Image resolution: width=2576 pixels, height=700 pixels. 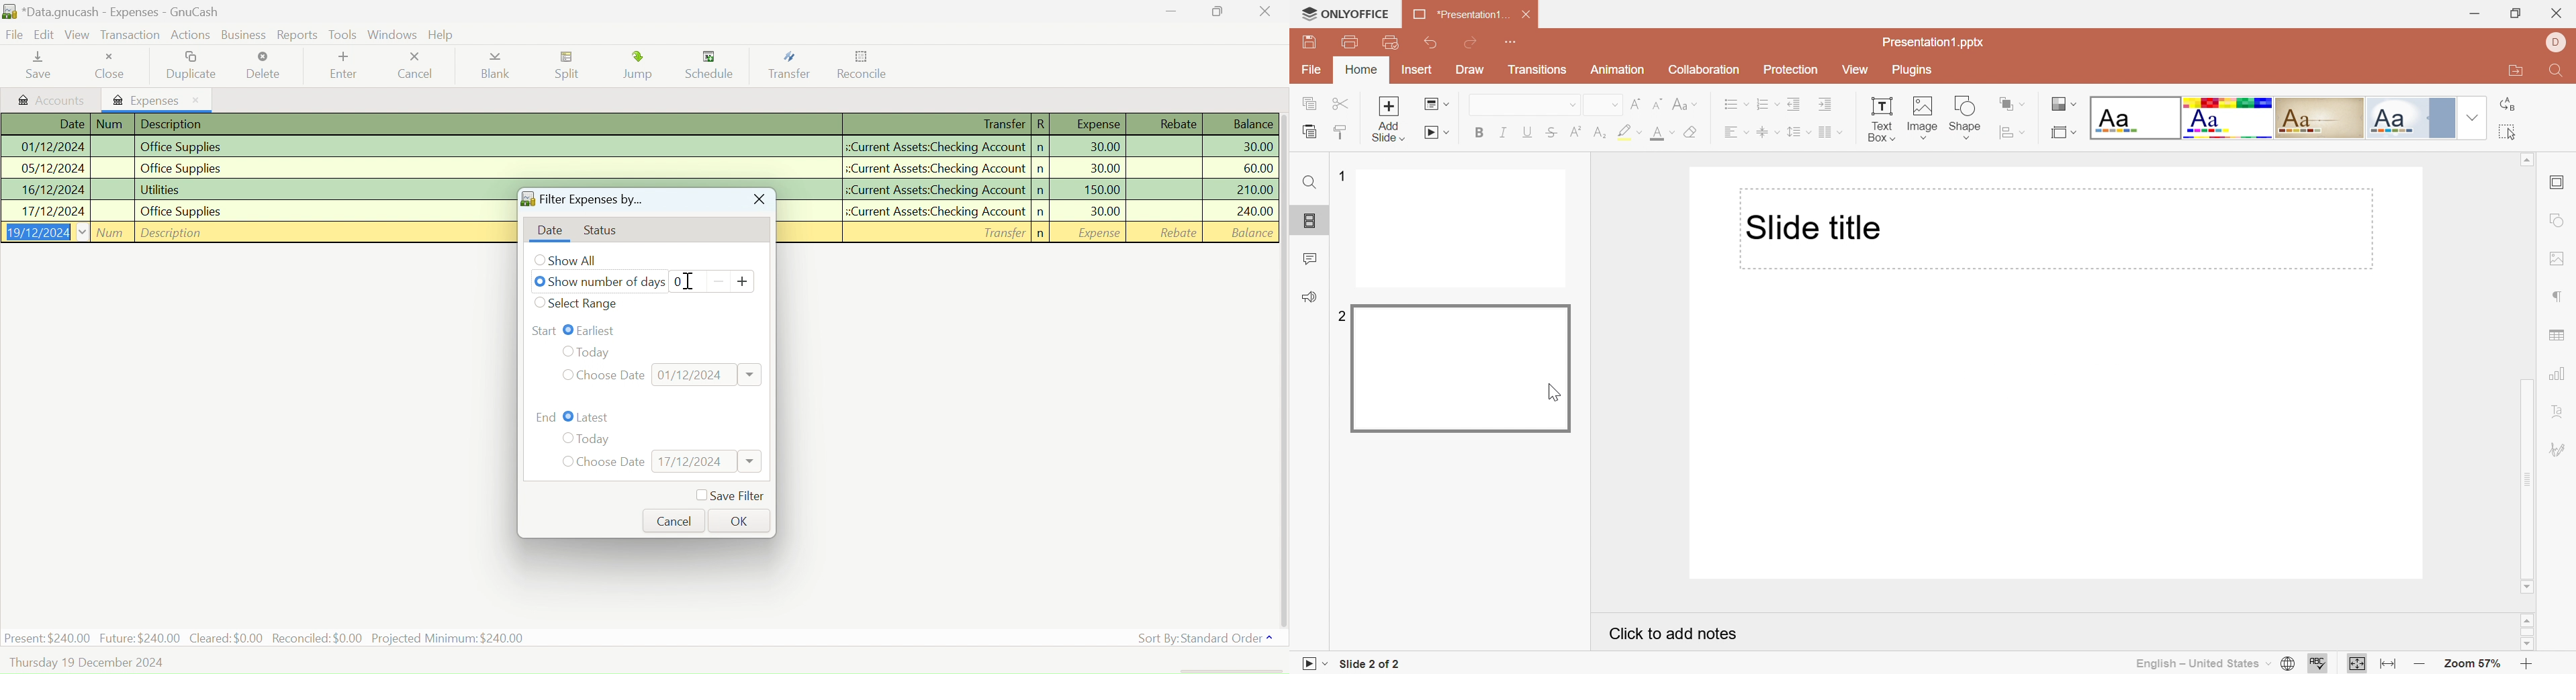 I want to click on Slides, so click(x=1304, y=221).